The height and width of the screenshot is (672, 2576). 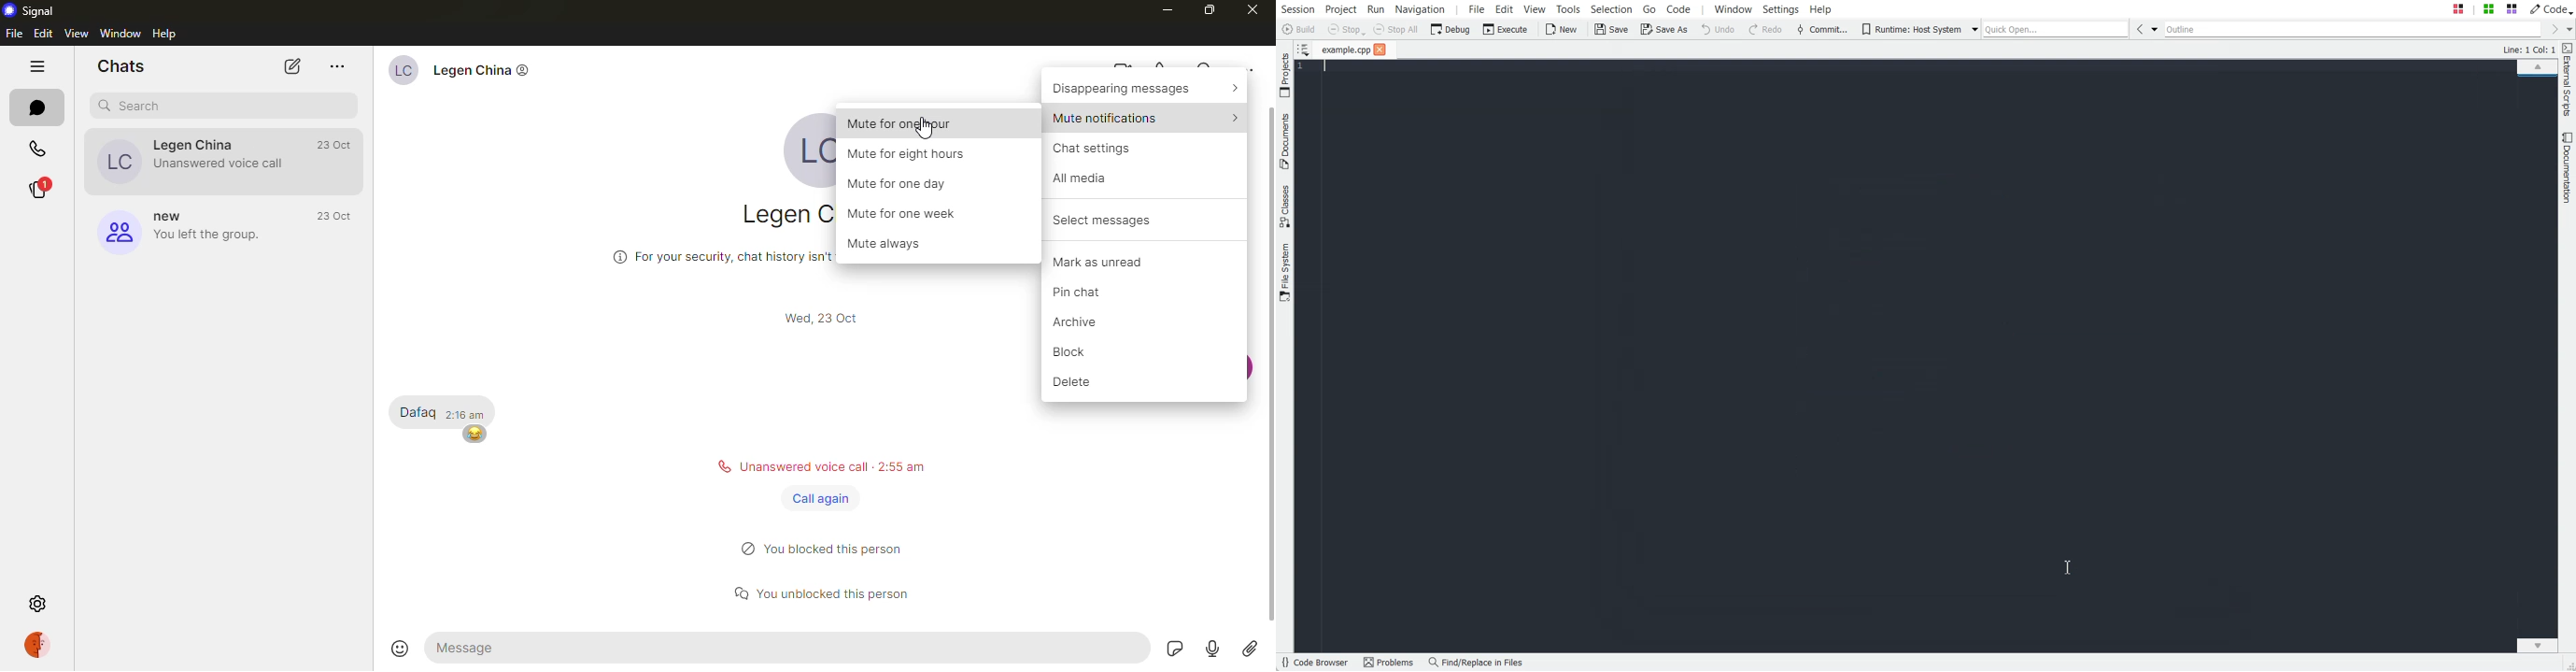 I want to click on time, so click(x=828, y=320).